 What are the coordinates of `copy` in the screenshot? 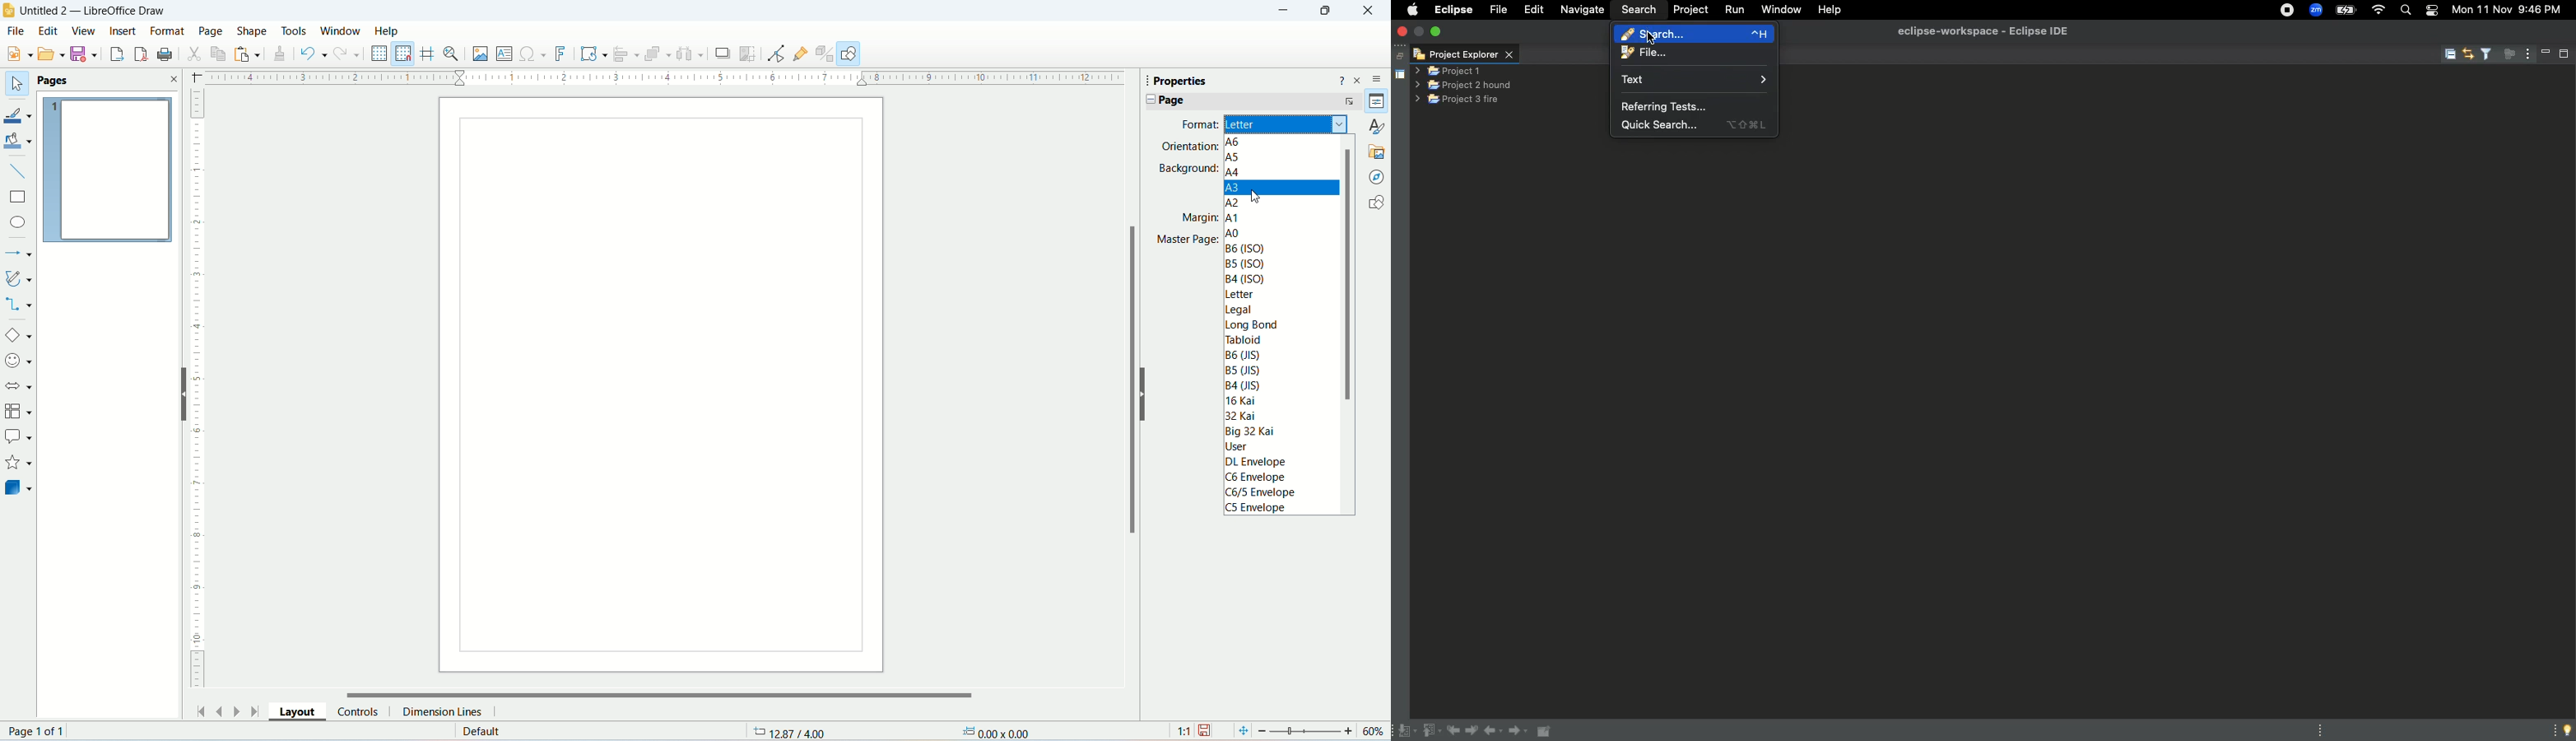 It's located at (220, 54).